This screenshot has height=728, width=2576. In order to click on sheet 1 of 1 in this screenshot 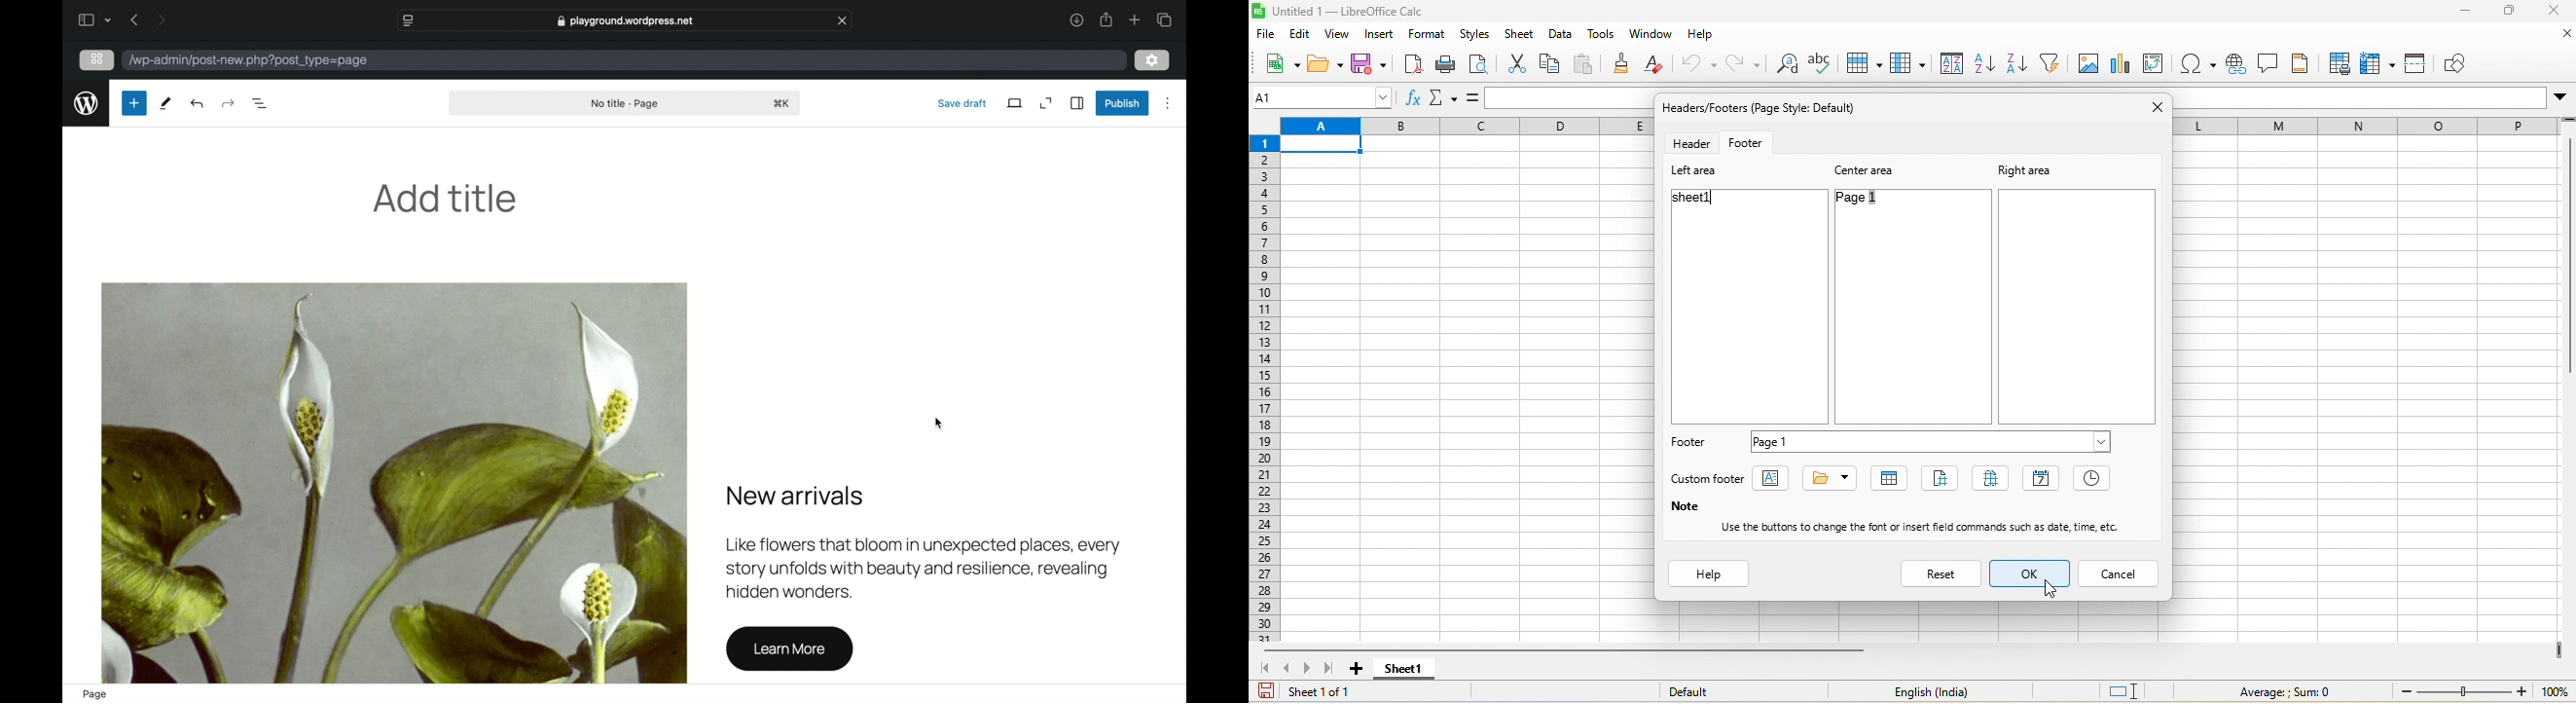, I will do `click(1315, 691)`.